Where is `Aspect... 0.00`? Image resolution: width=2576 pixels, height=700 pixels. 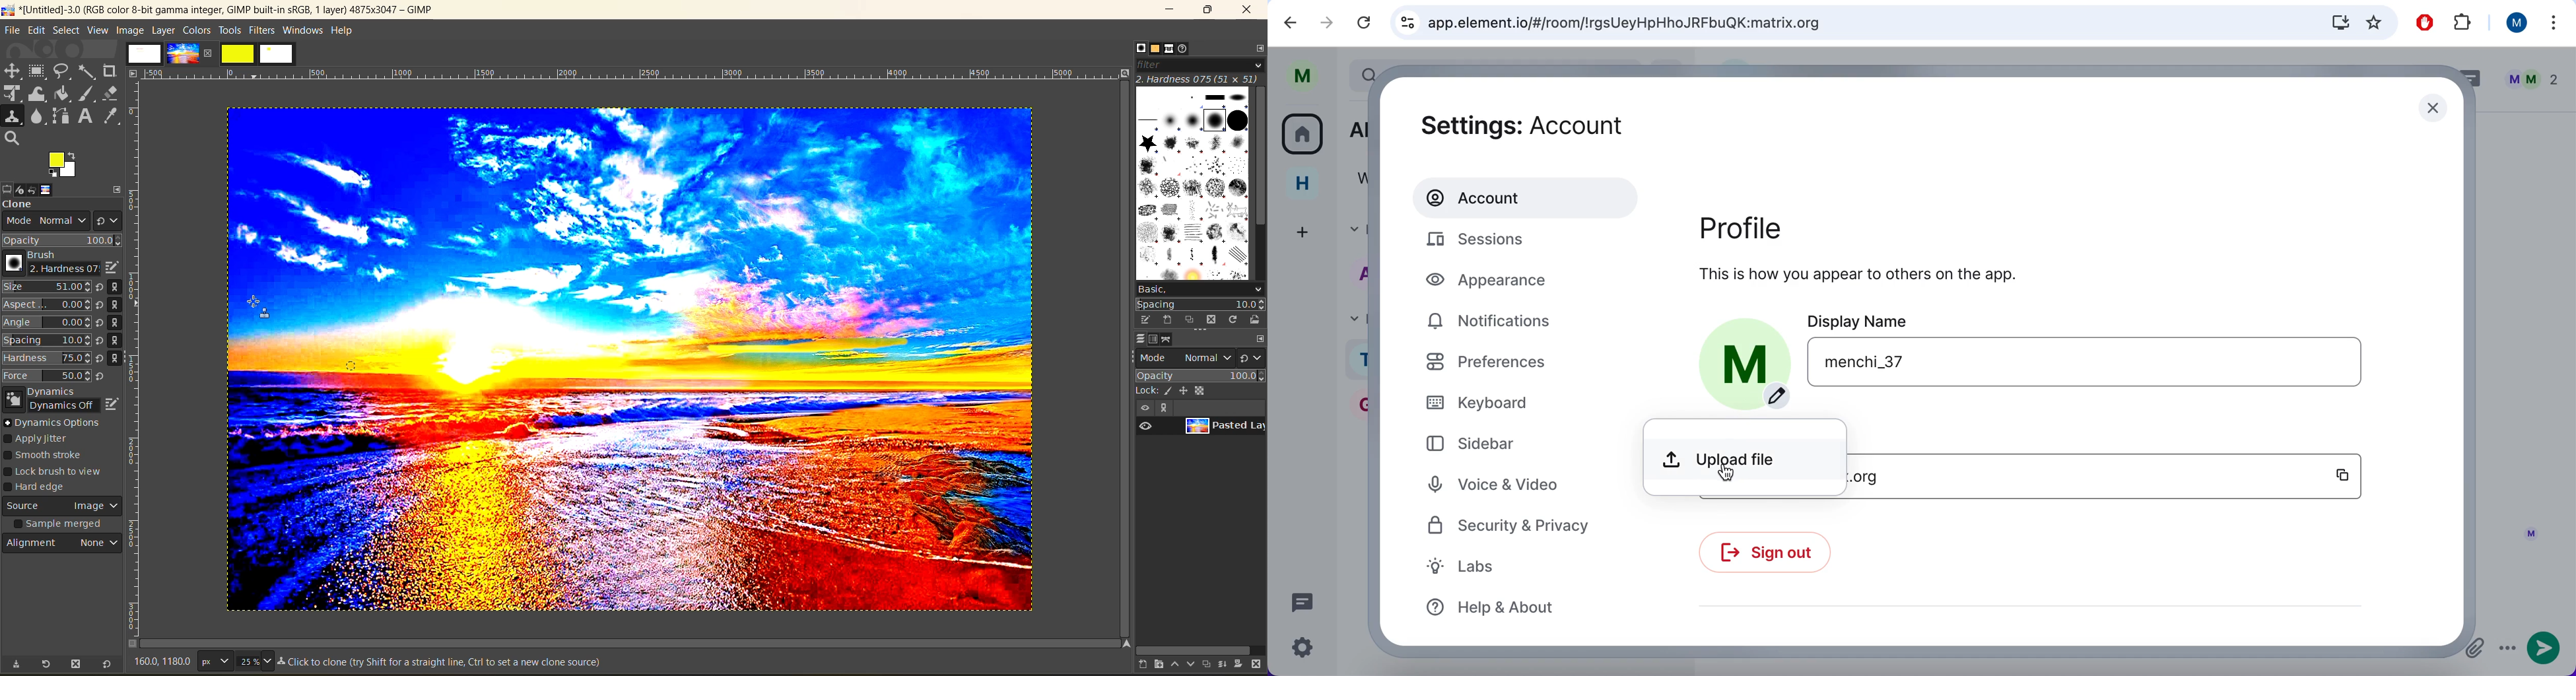 Aspect... 0.00 is located at coordinates (47, 305).